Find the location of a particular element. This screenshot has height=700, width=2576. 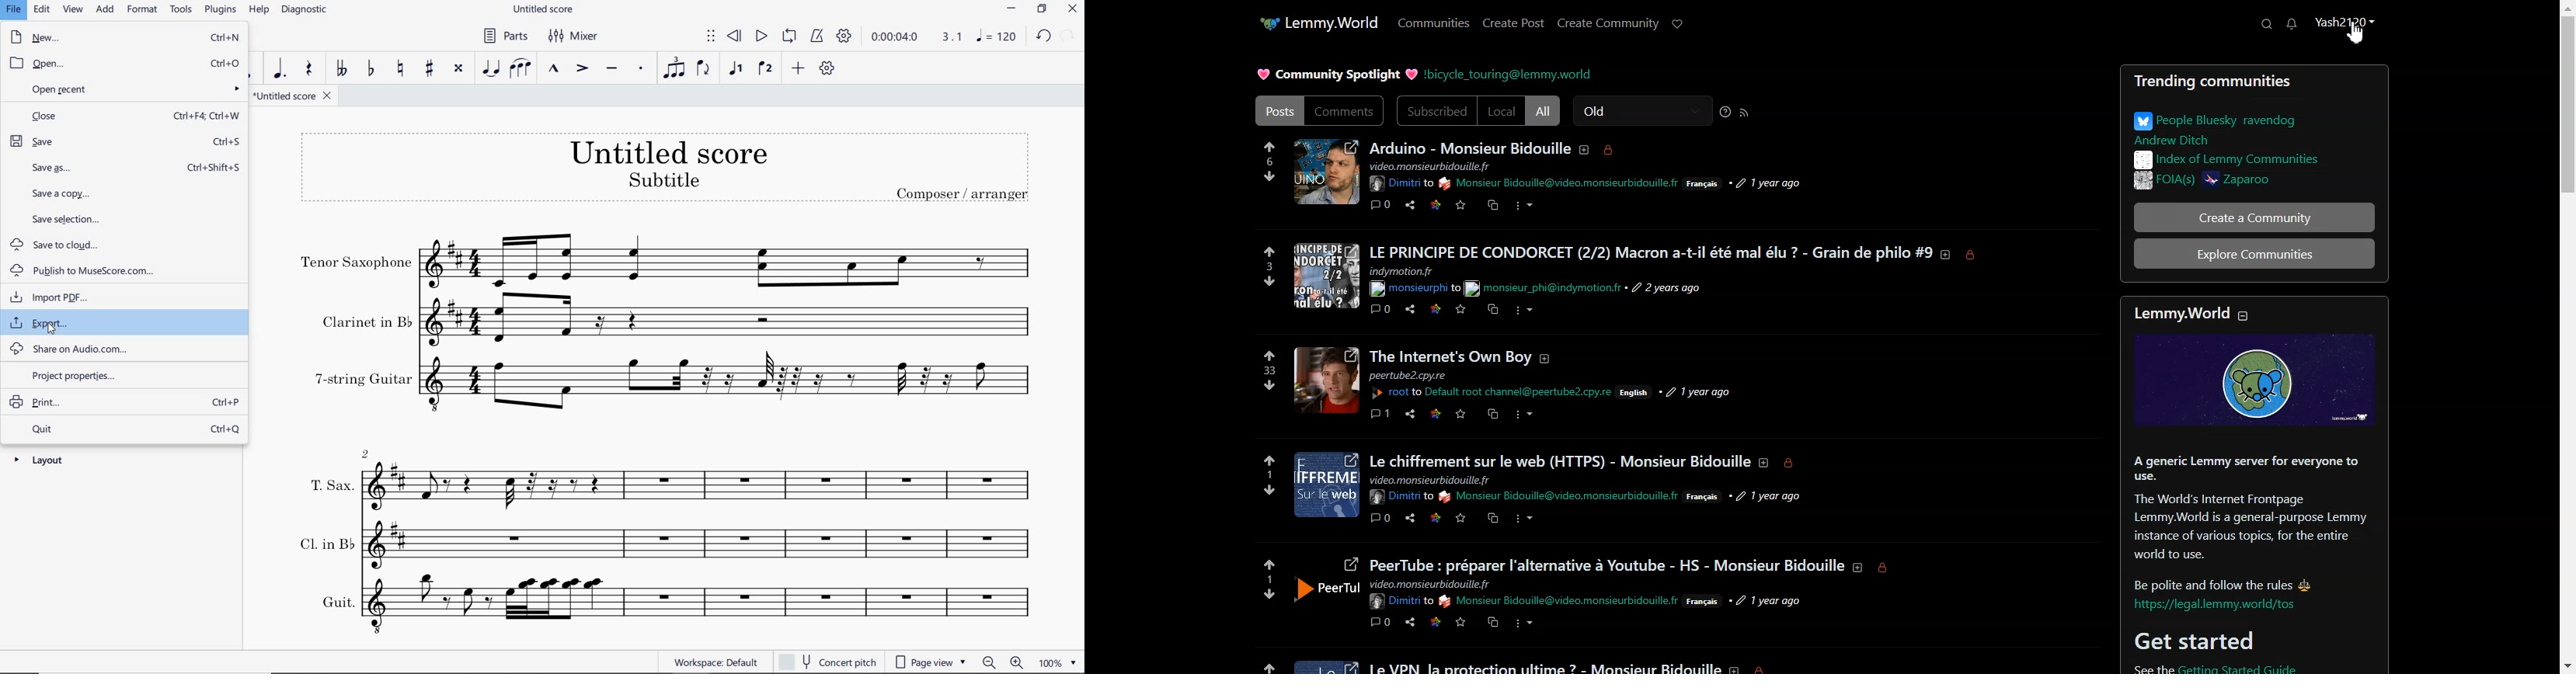

link is located at coordinates (1437, 519).